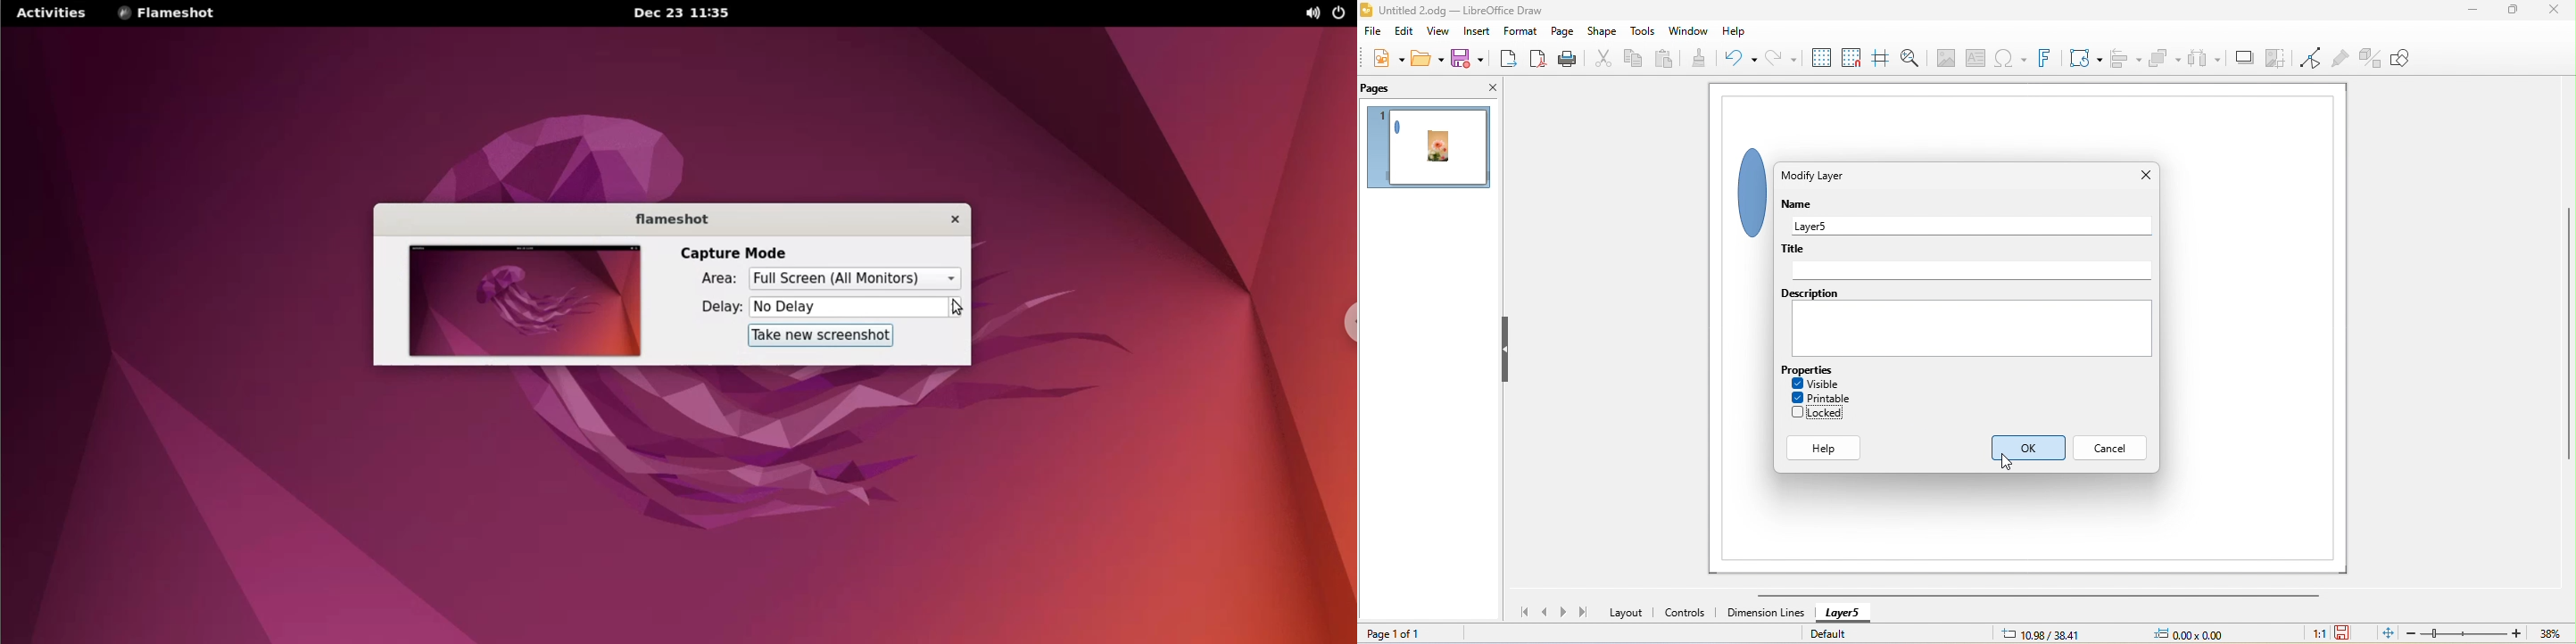  Describe the element at coordinates (1507, 57) in the screenshot. I see `export` at that location.